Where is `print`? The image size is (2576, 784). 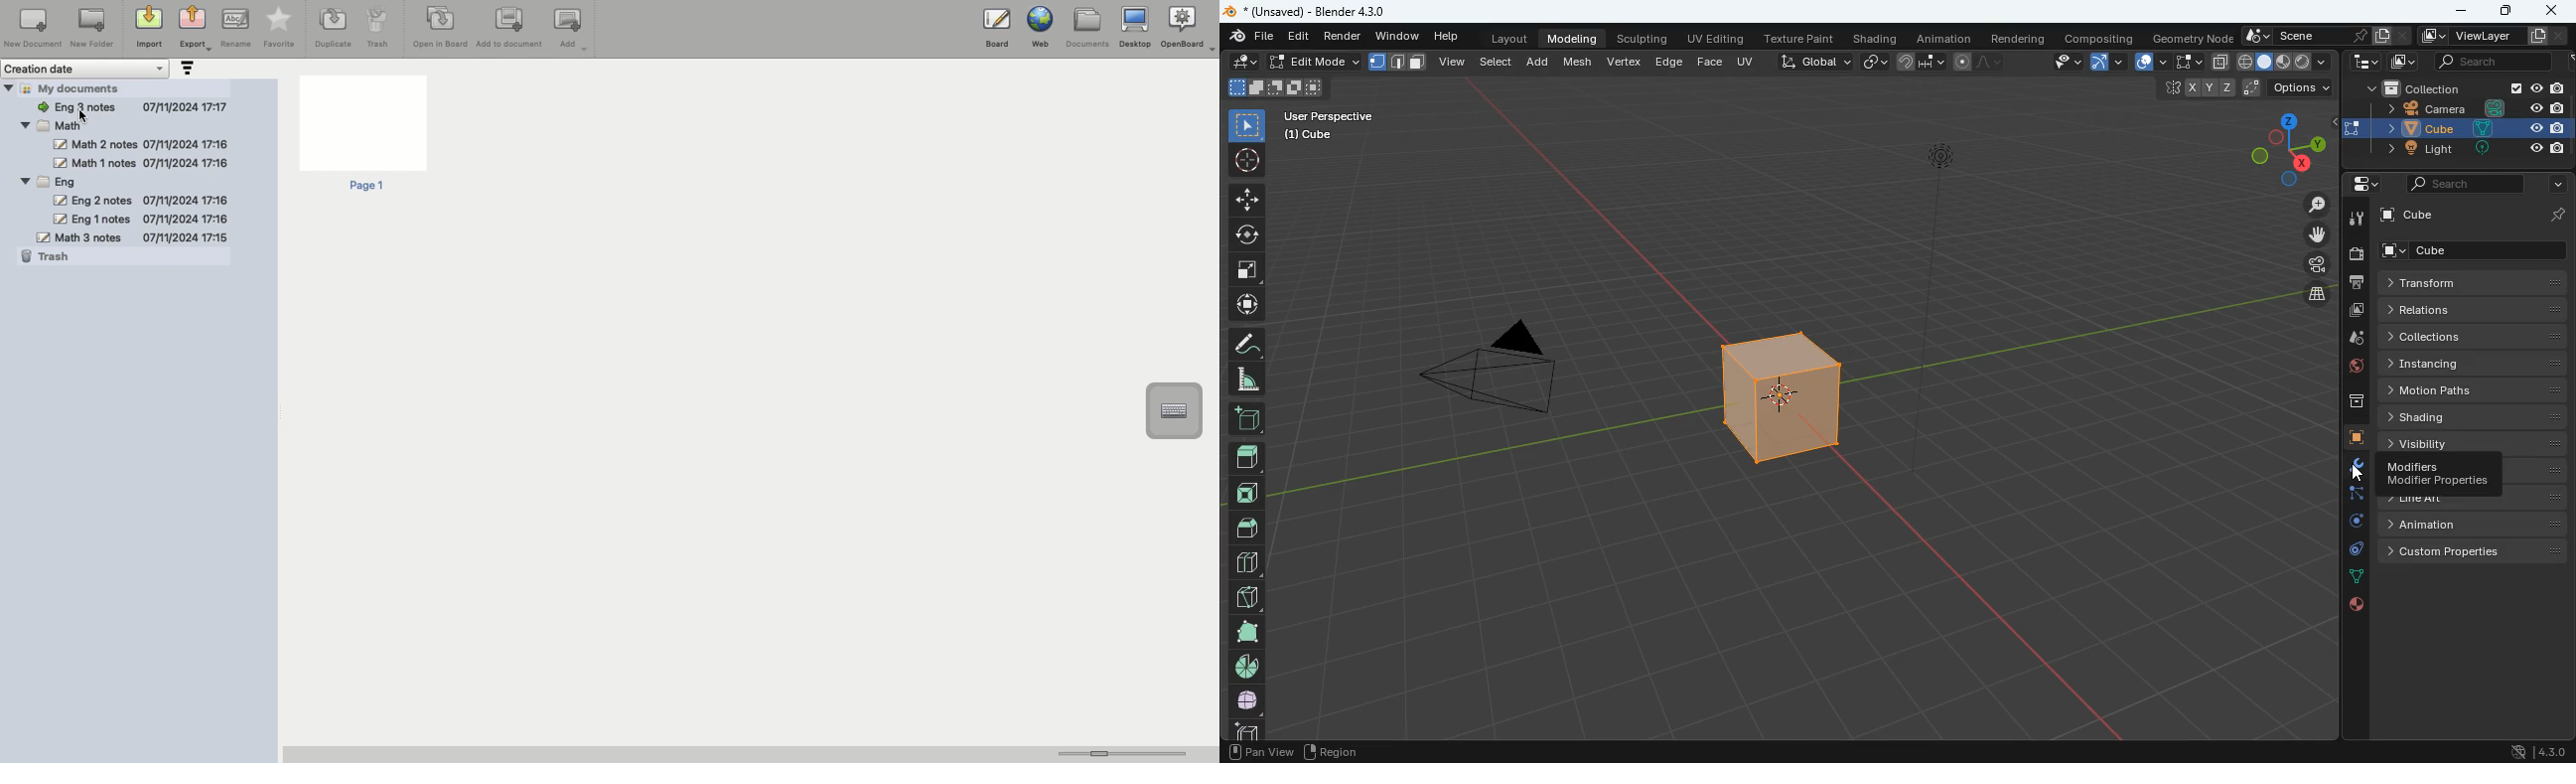
print is located at coordinates (2352, 284).